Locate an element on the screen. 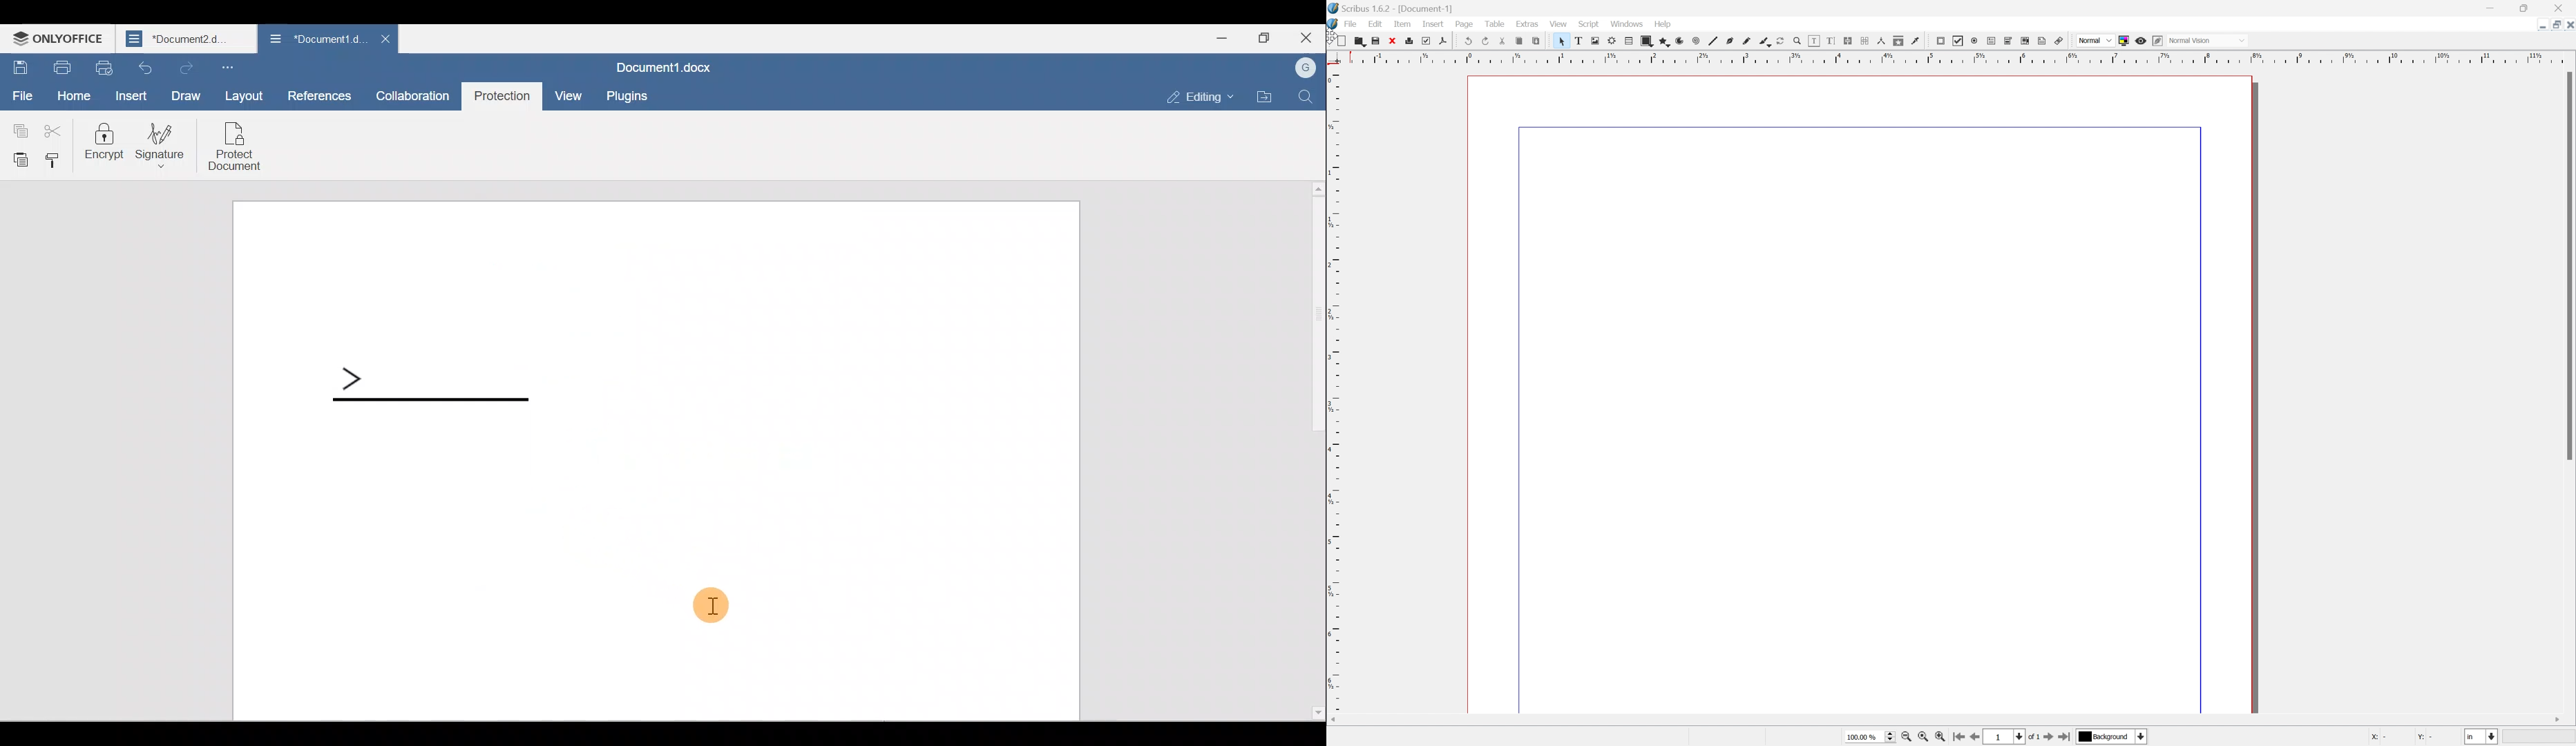  Document name is located at coordinates (316, 37).